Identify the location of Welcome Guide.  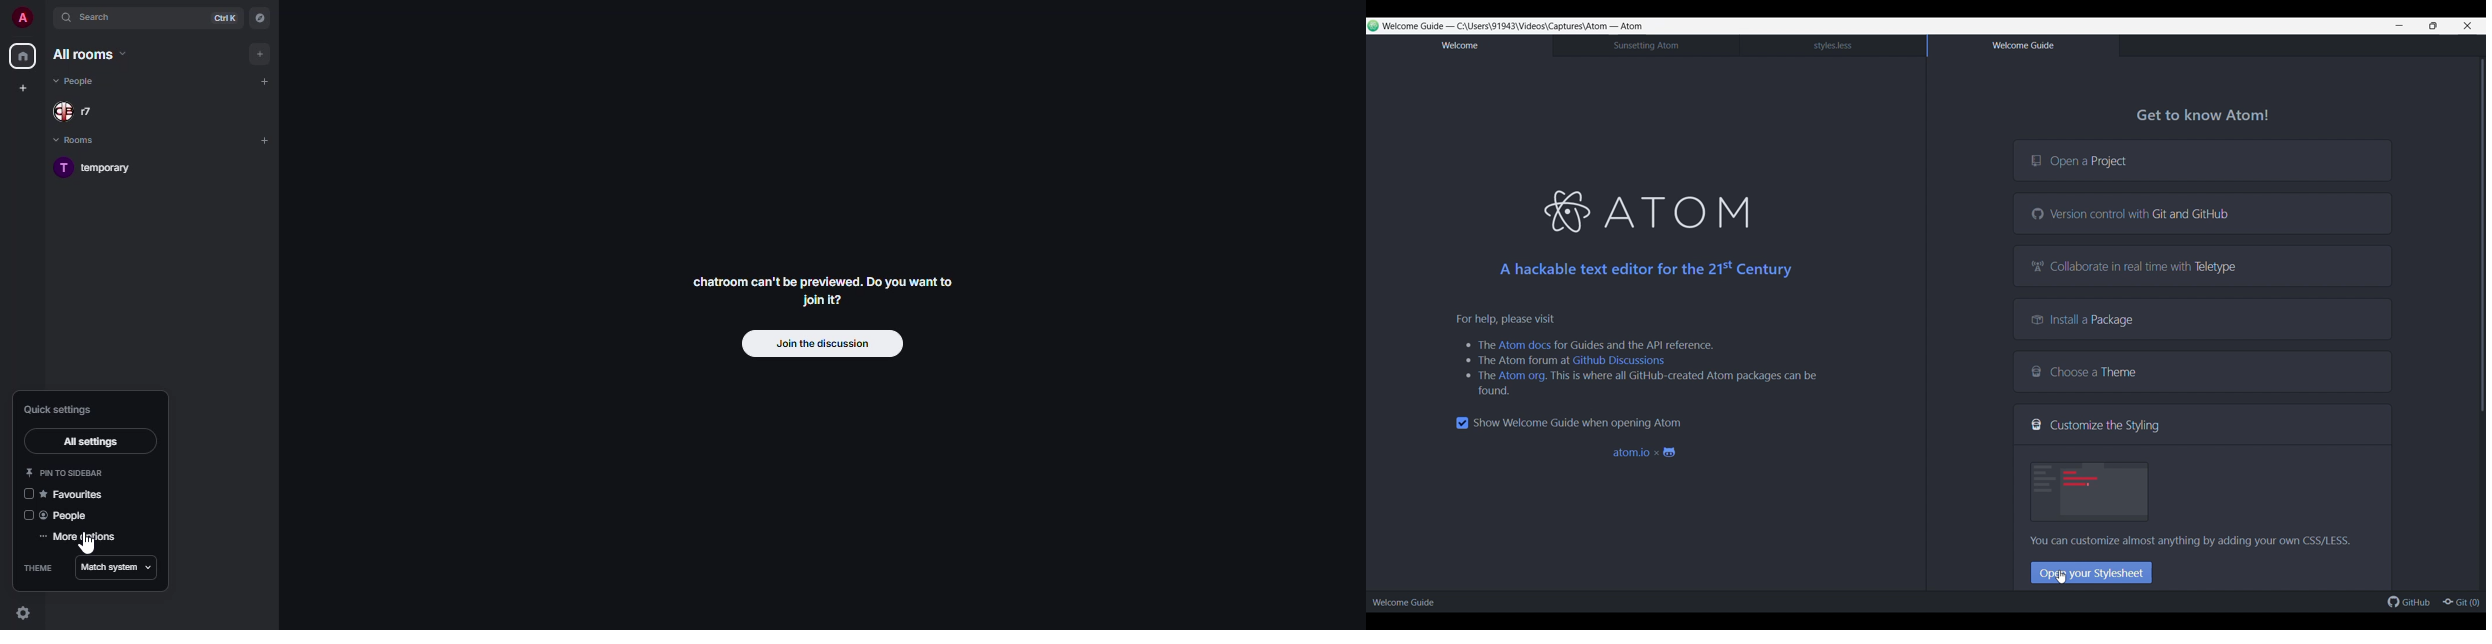
(1409, 601).